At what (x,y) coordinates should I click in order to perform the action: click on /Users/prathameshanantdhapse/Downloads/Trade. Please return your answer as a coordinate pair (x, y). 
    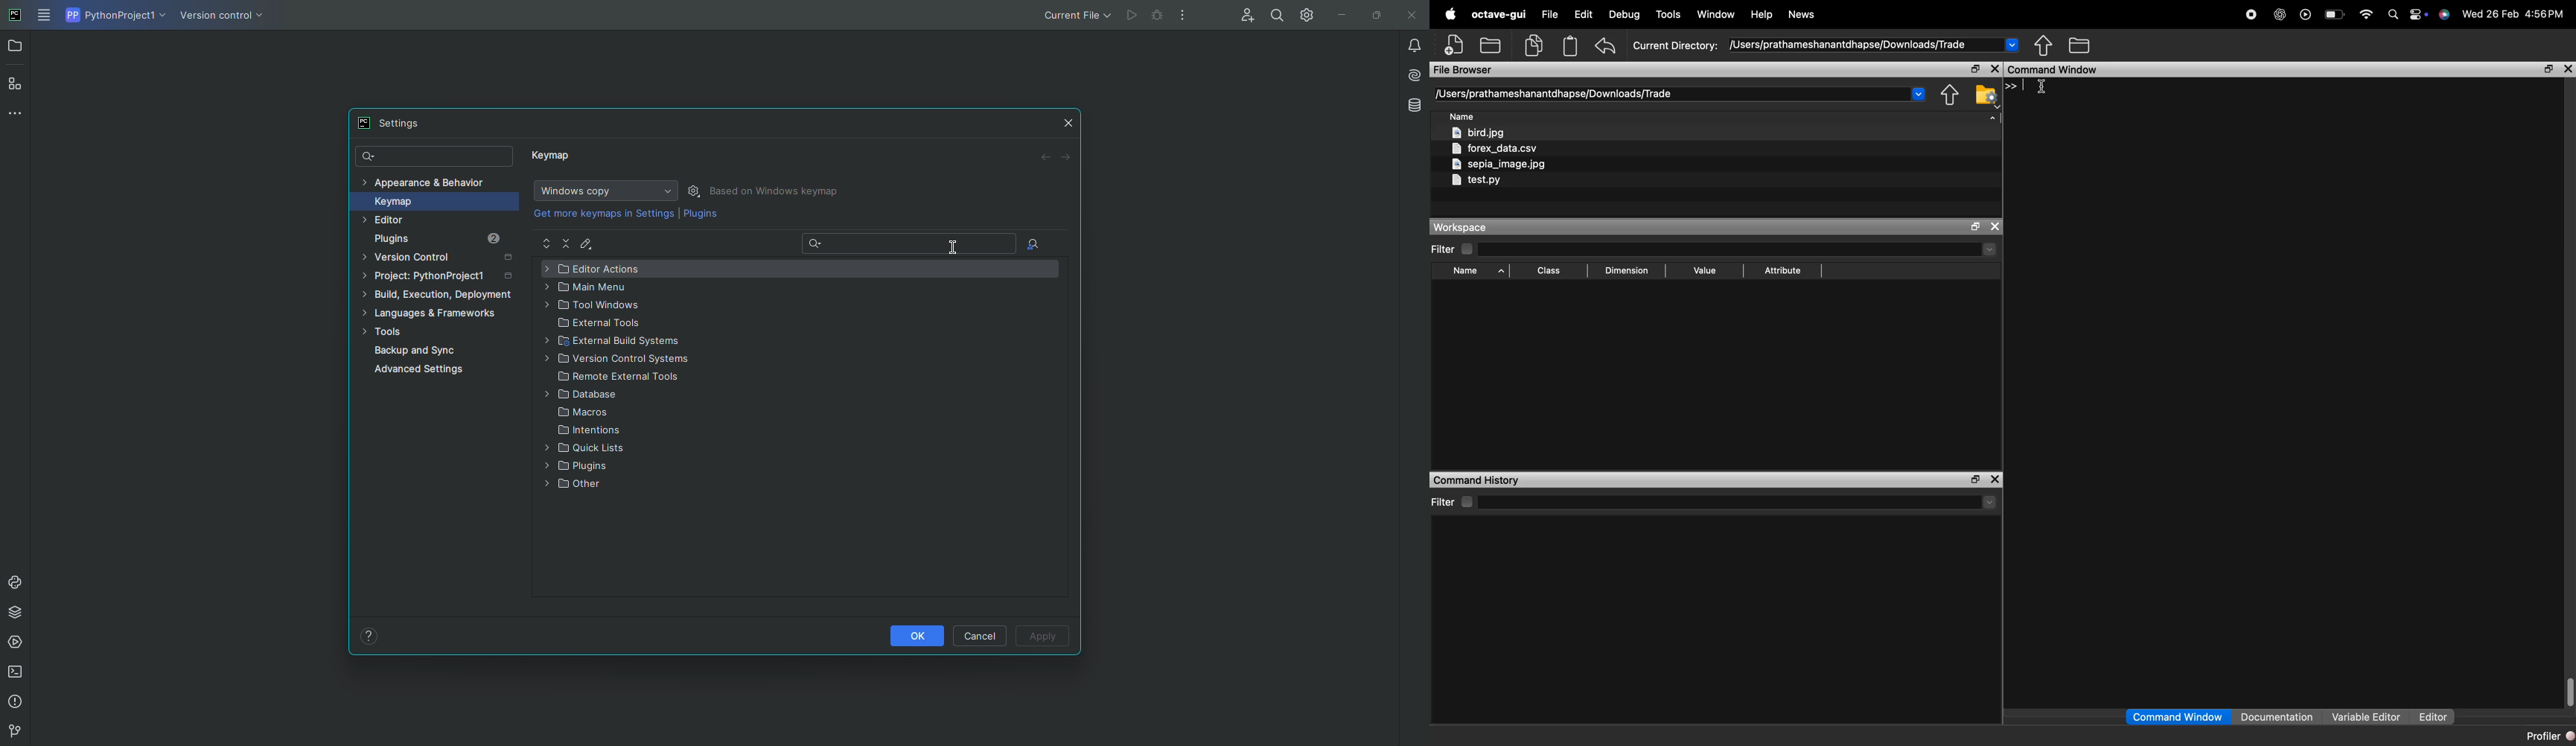
    Looking at the image, I should click on (1848, 45).